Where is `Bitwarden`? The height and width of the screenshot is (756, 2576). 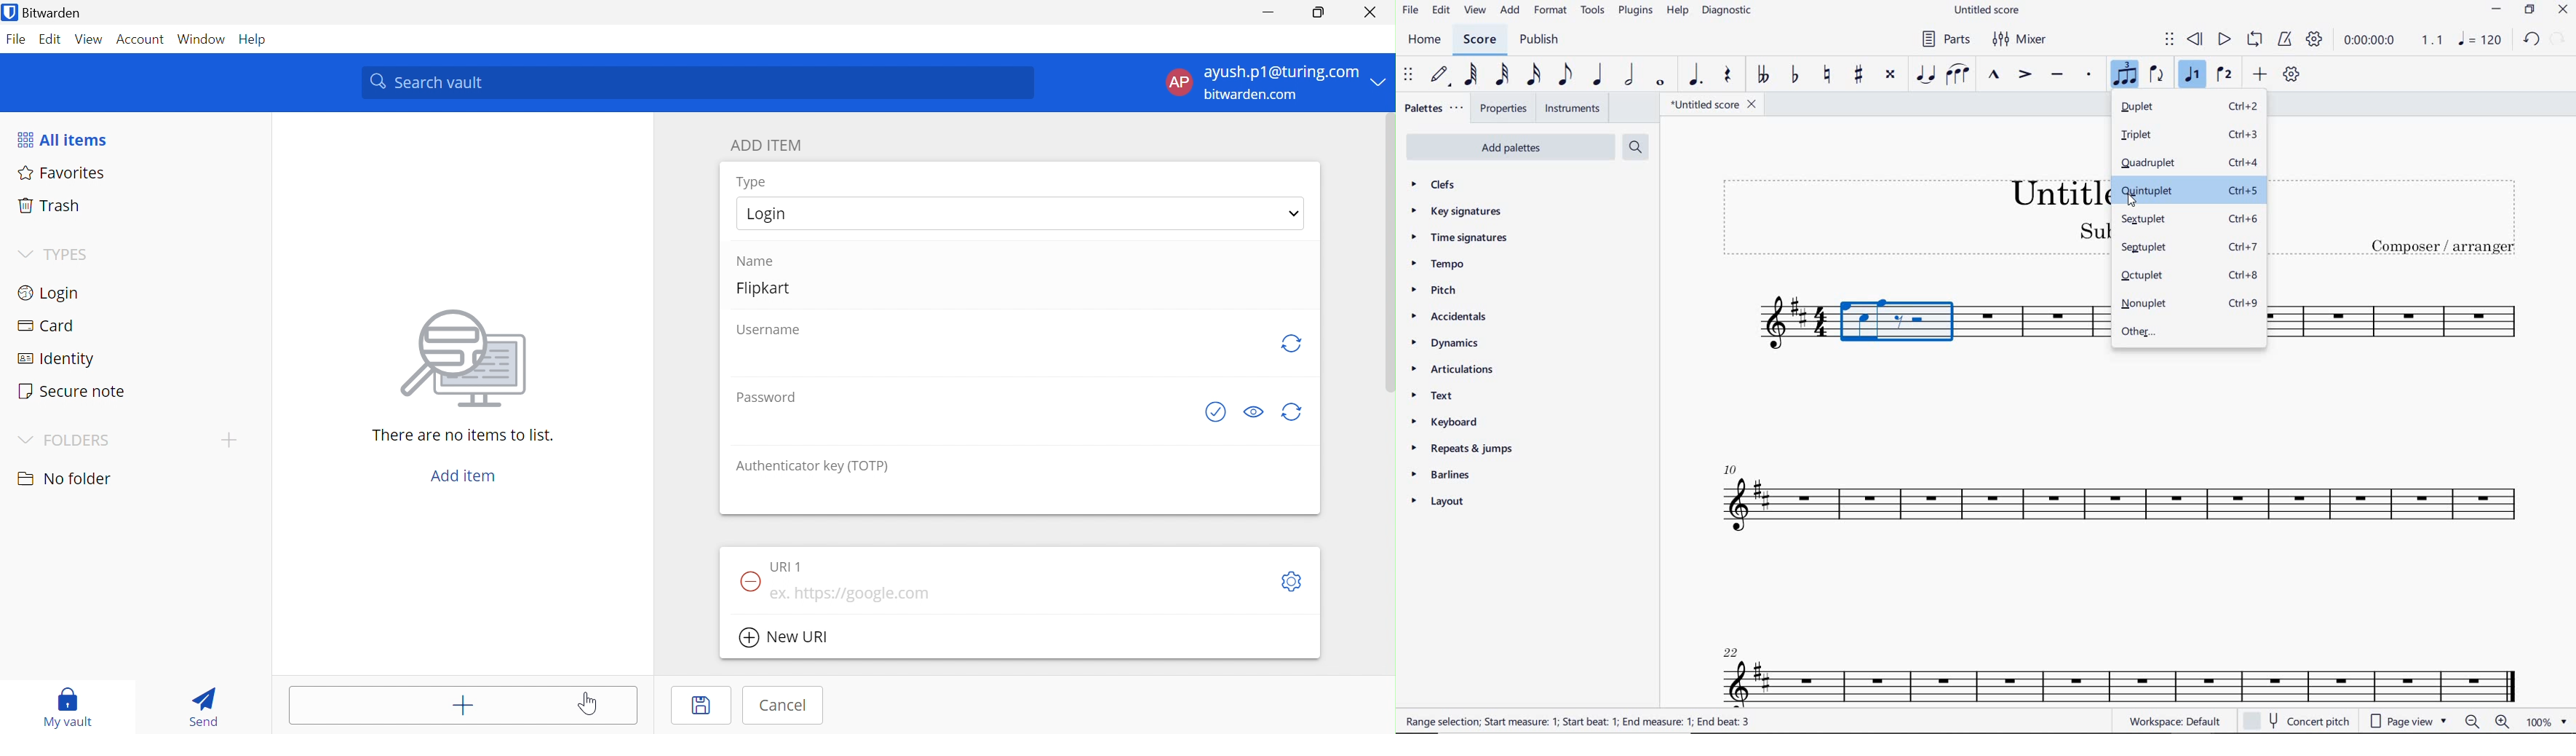
Bitwarden is located at coordinates (53, 14).